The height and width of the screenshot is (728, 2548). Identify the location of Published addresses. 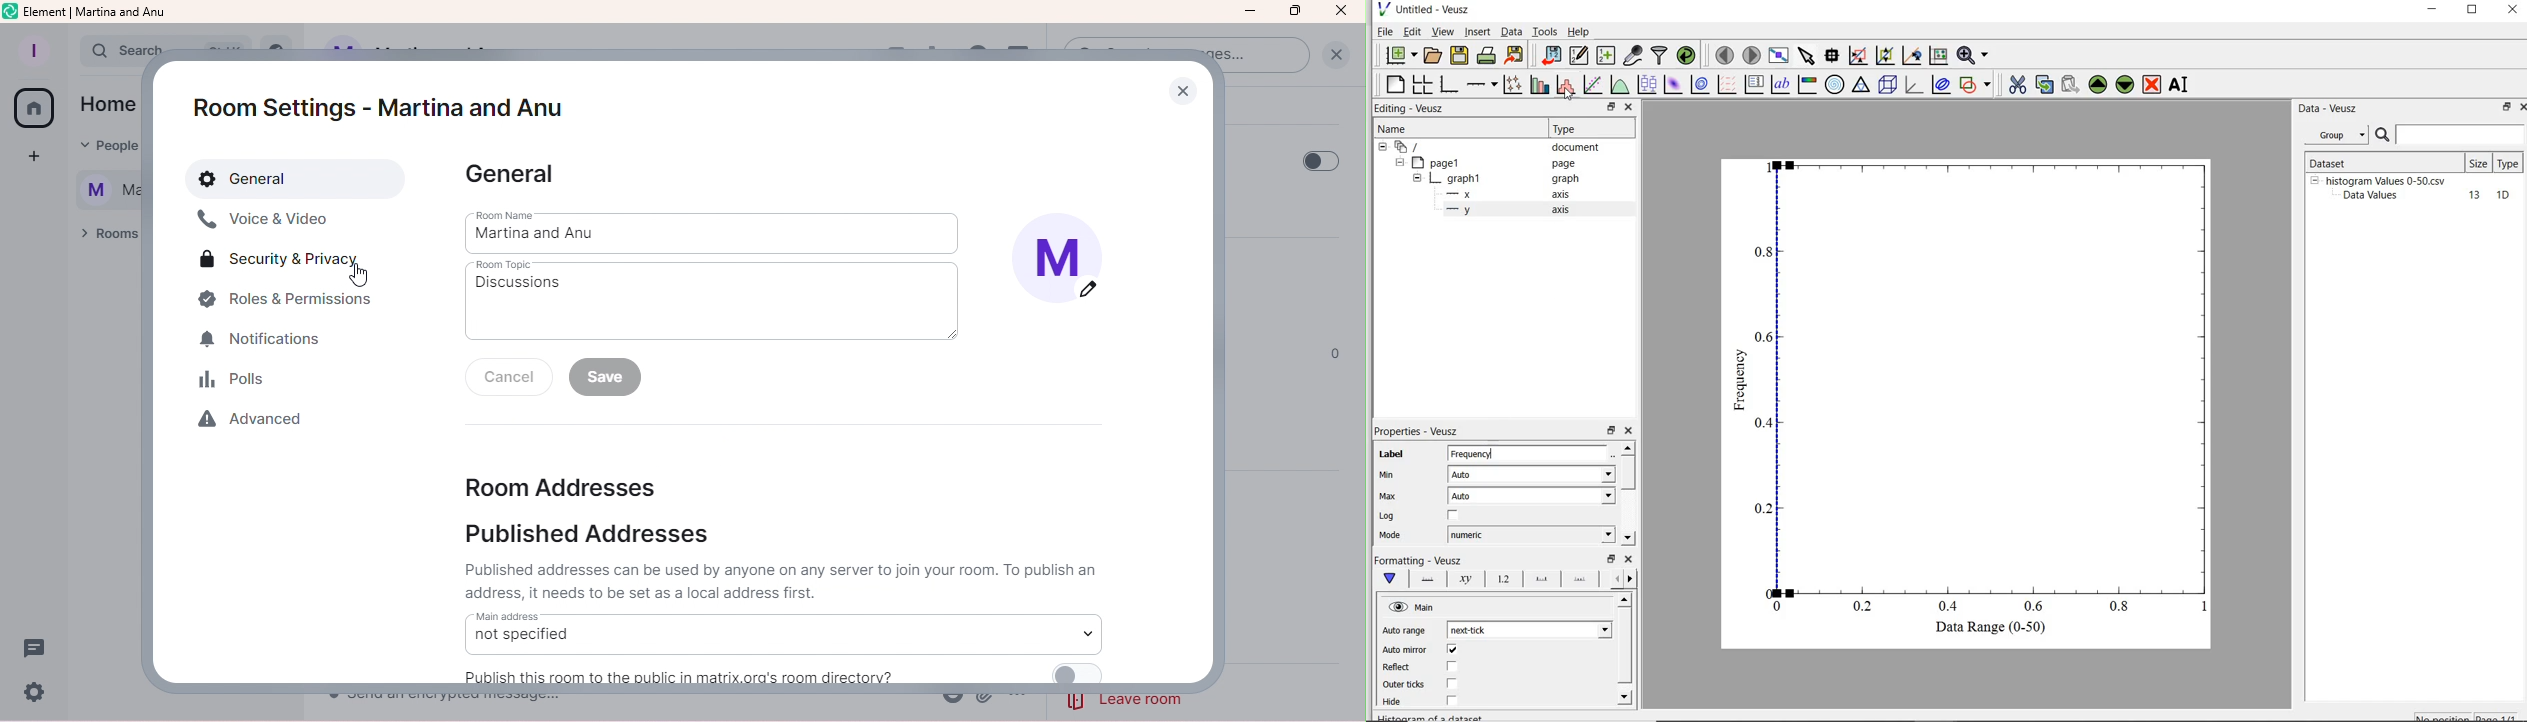
(589, 536).